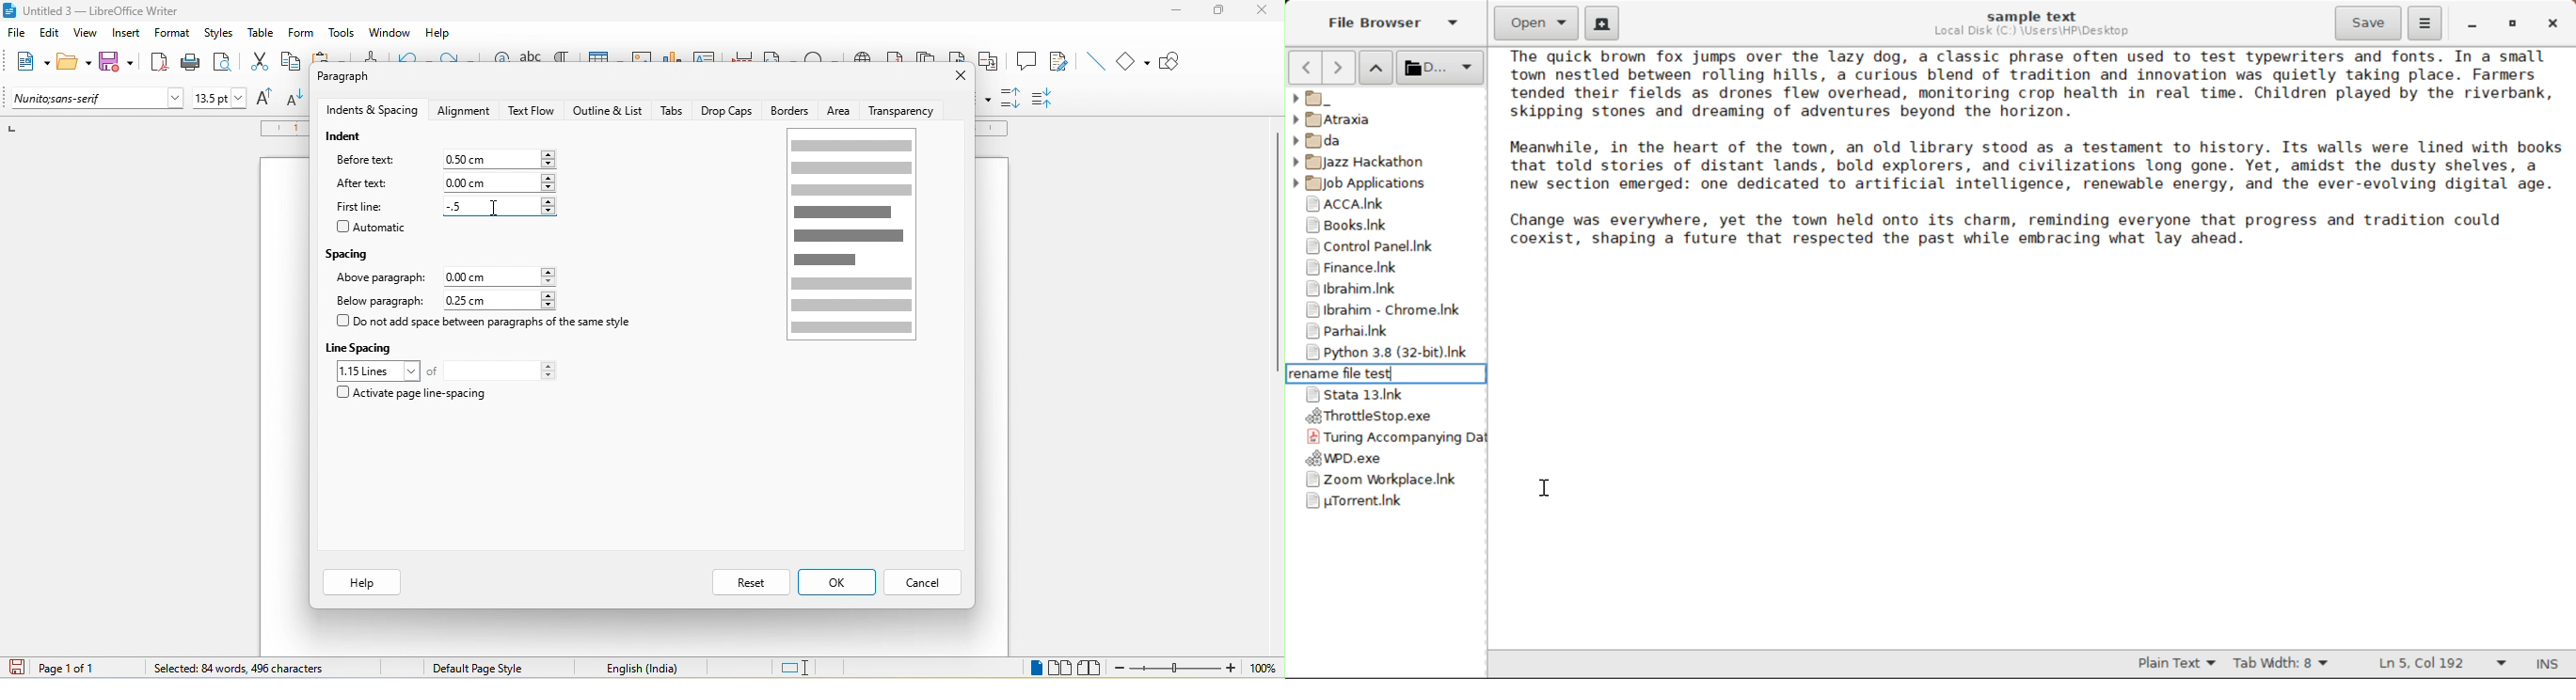  I want to click on cut, so click(260, 63).